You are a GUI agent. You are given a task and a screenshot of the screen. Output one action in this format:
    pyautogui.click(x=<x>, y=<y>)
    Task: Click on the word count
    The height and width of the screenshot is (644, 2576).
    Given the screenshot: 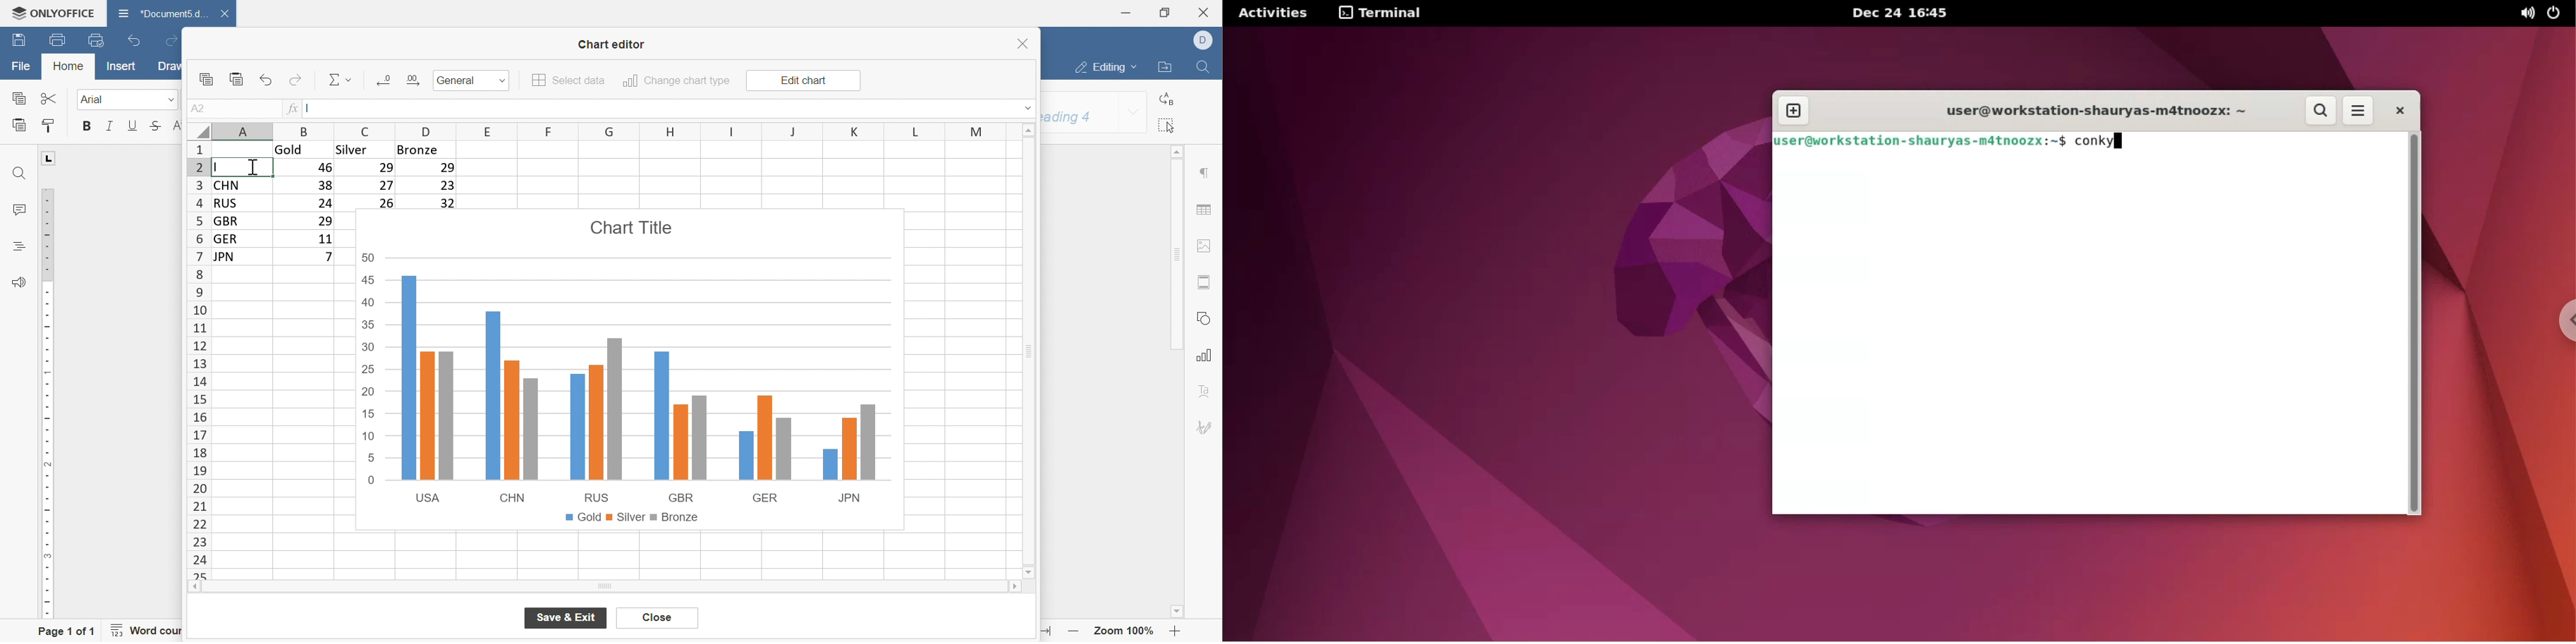 What is the action you would take?
    pyautogui.click(x=152, y=631)
    